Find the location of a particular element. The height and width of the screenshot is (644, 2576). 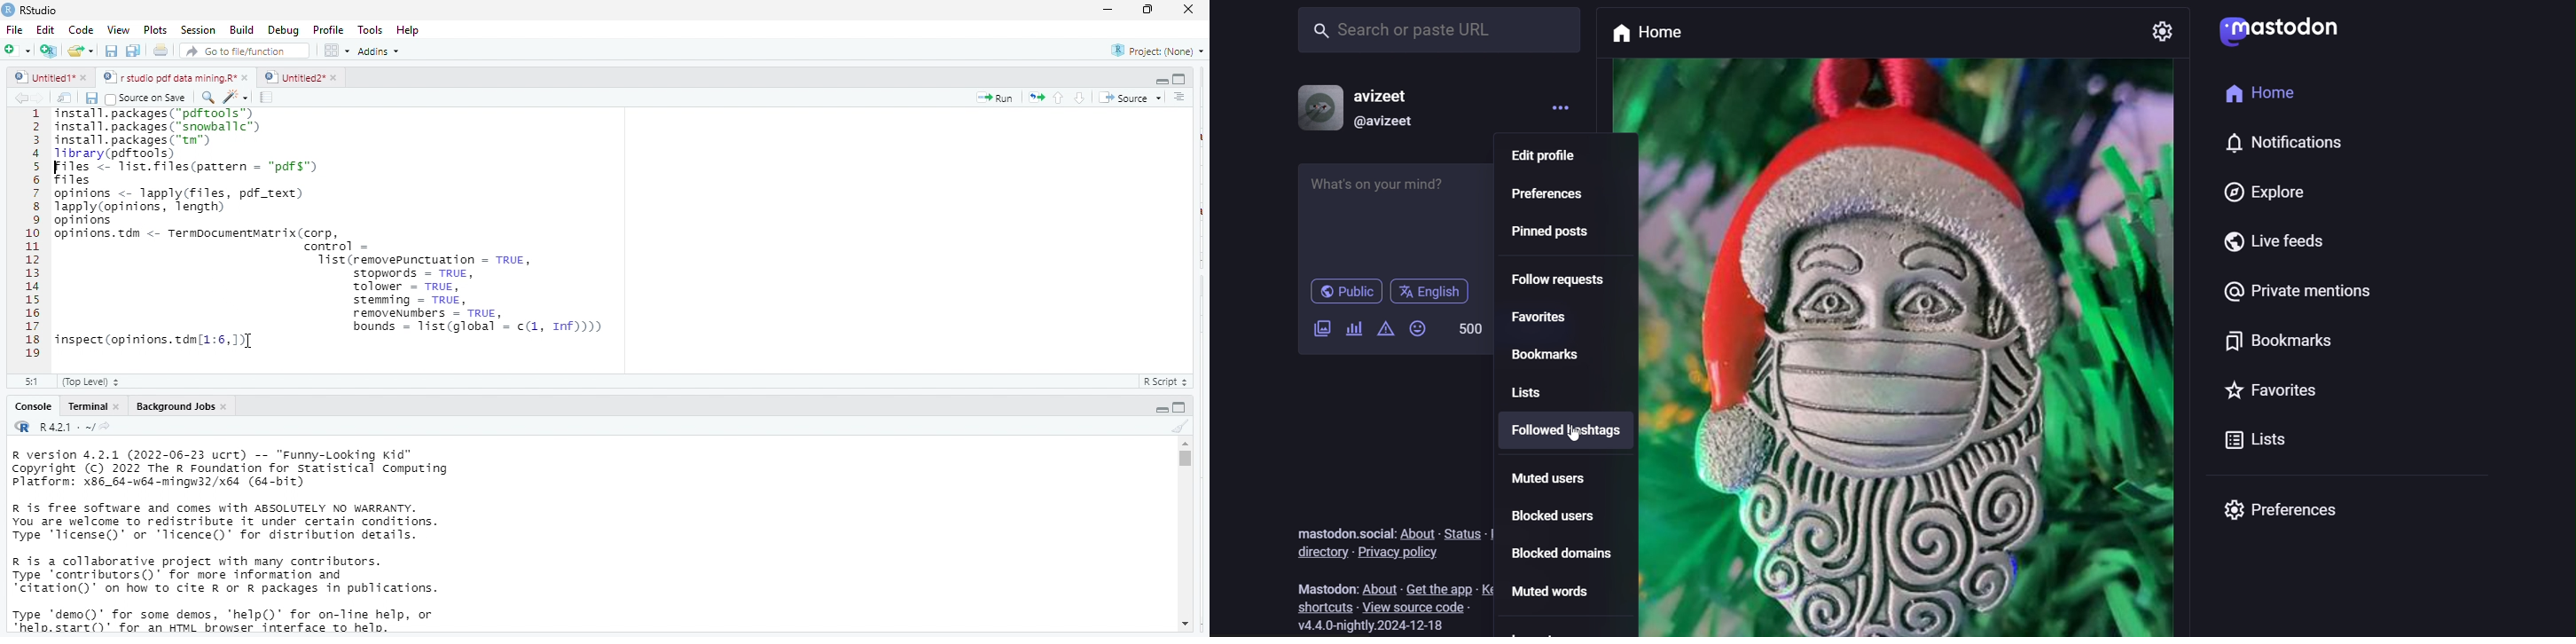

go to next section/chunk is located at coordinates (1081, 98).